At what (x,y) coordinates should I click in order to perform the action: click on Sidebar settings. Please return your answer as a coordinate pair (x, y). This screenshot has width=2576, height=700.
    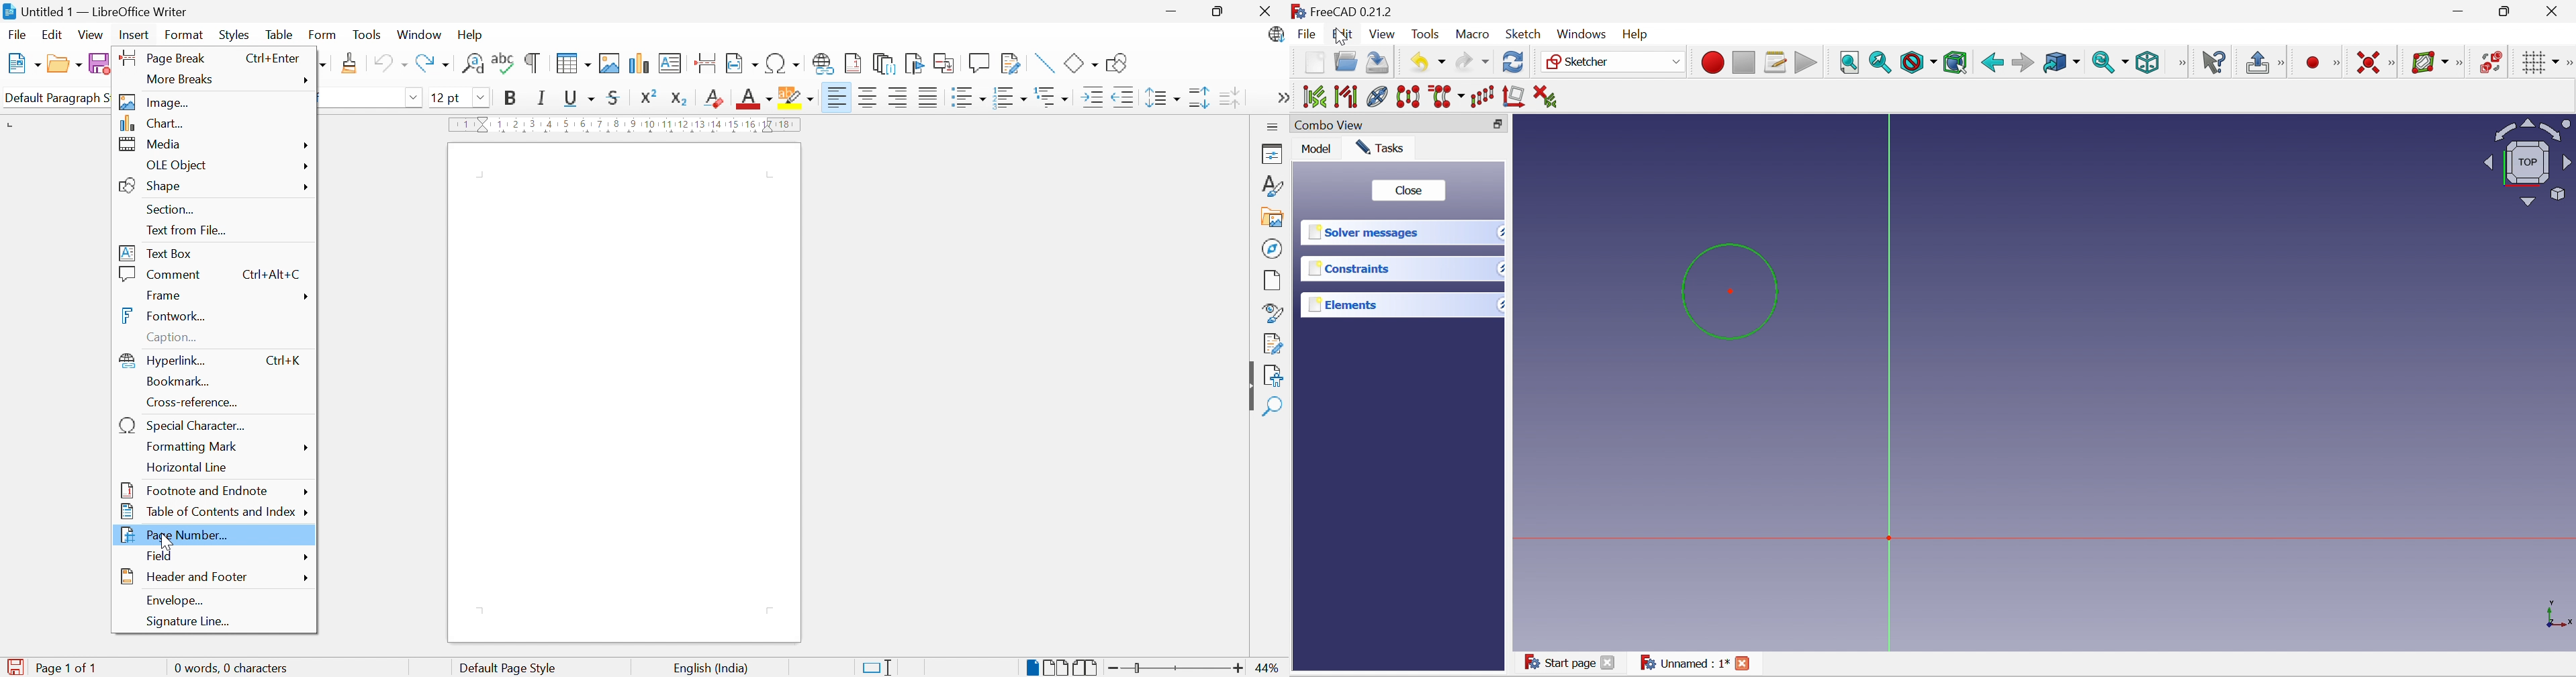
    Looking at the image, I should click on (1275, 126).